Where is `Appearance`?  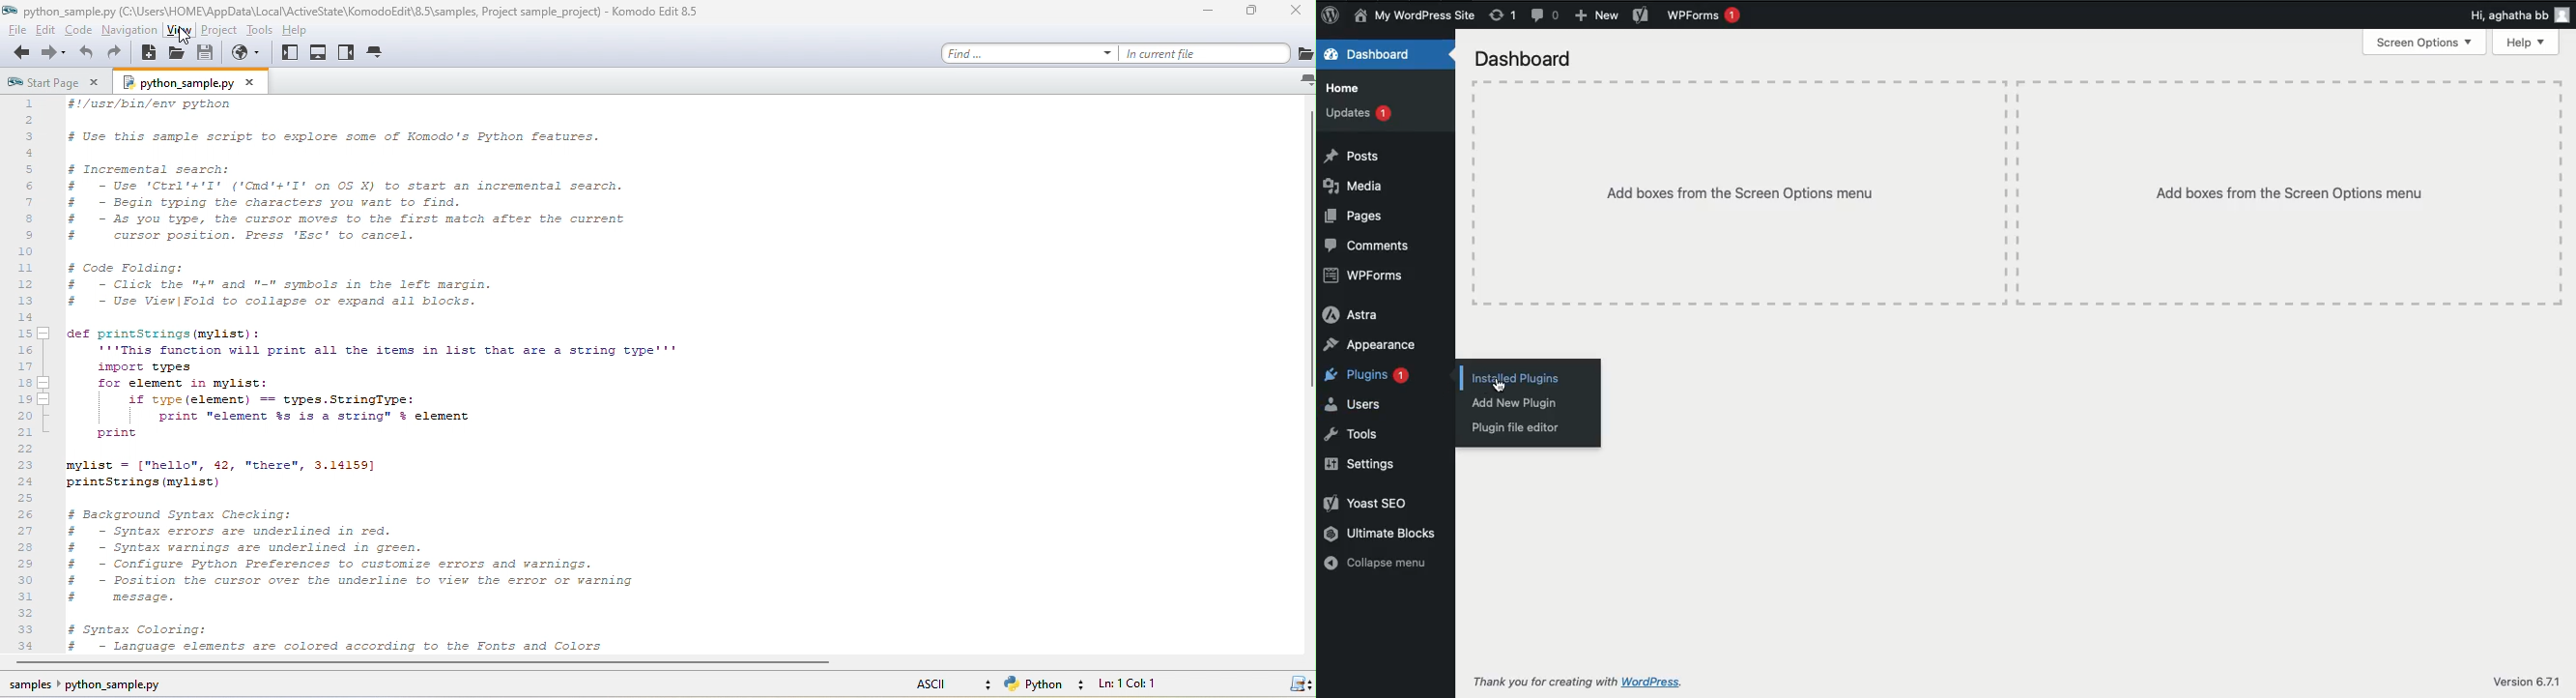
Appearance is located at coordinates (1368, 345).